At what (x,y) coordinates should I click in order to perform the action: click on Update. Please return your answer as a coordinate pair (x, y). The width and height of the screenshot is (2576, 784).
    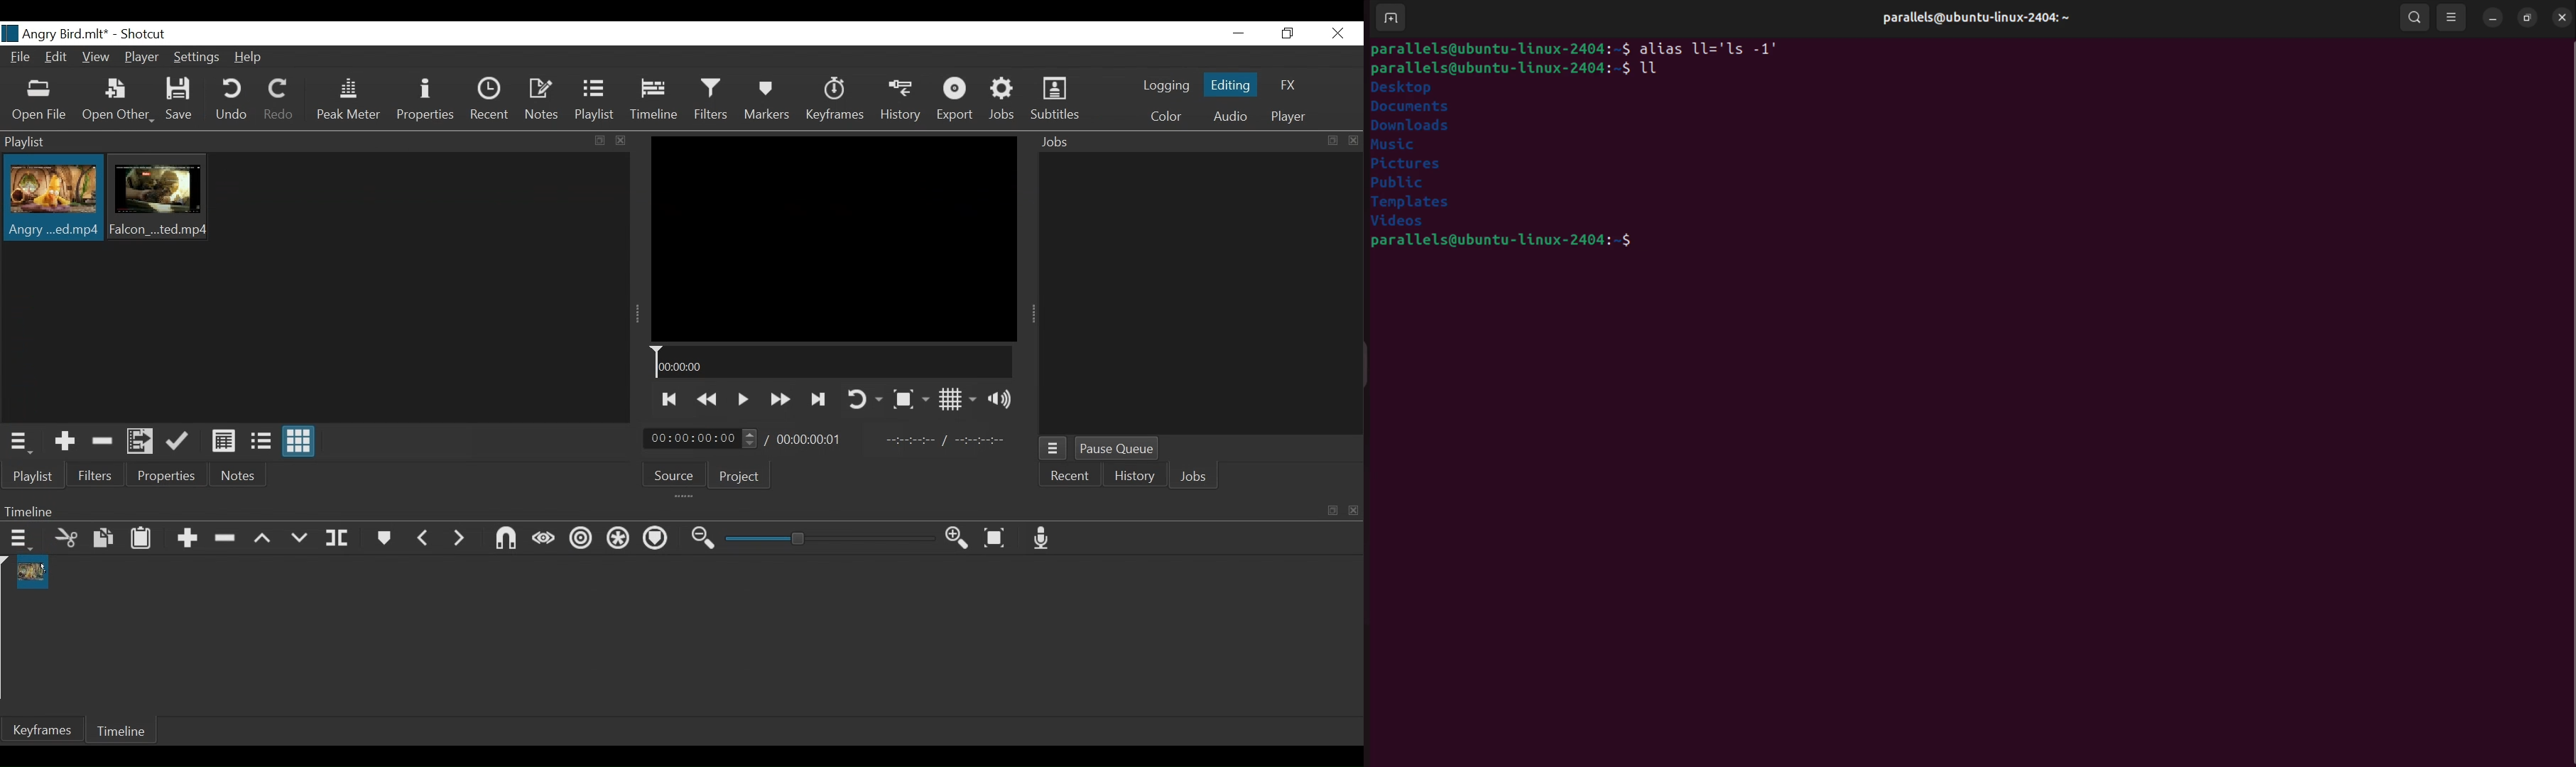
    Looking at the image, I should click on (180, 441).